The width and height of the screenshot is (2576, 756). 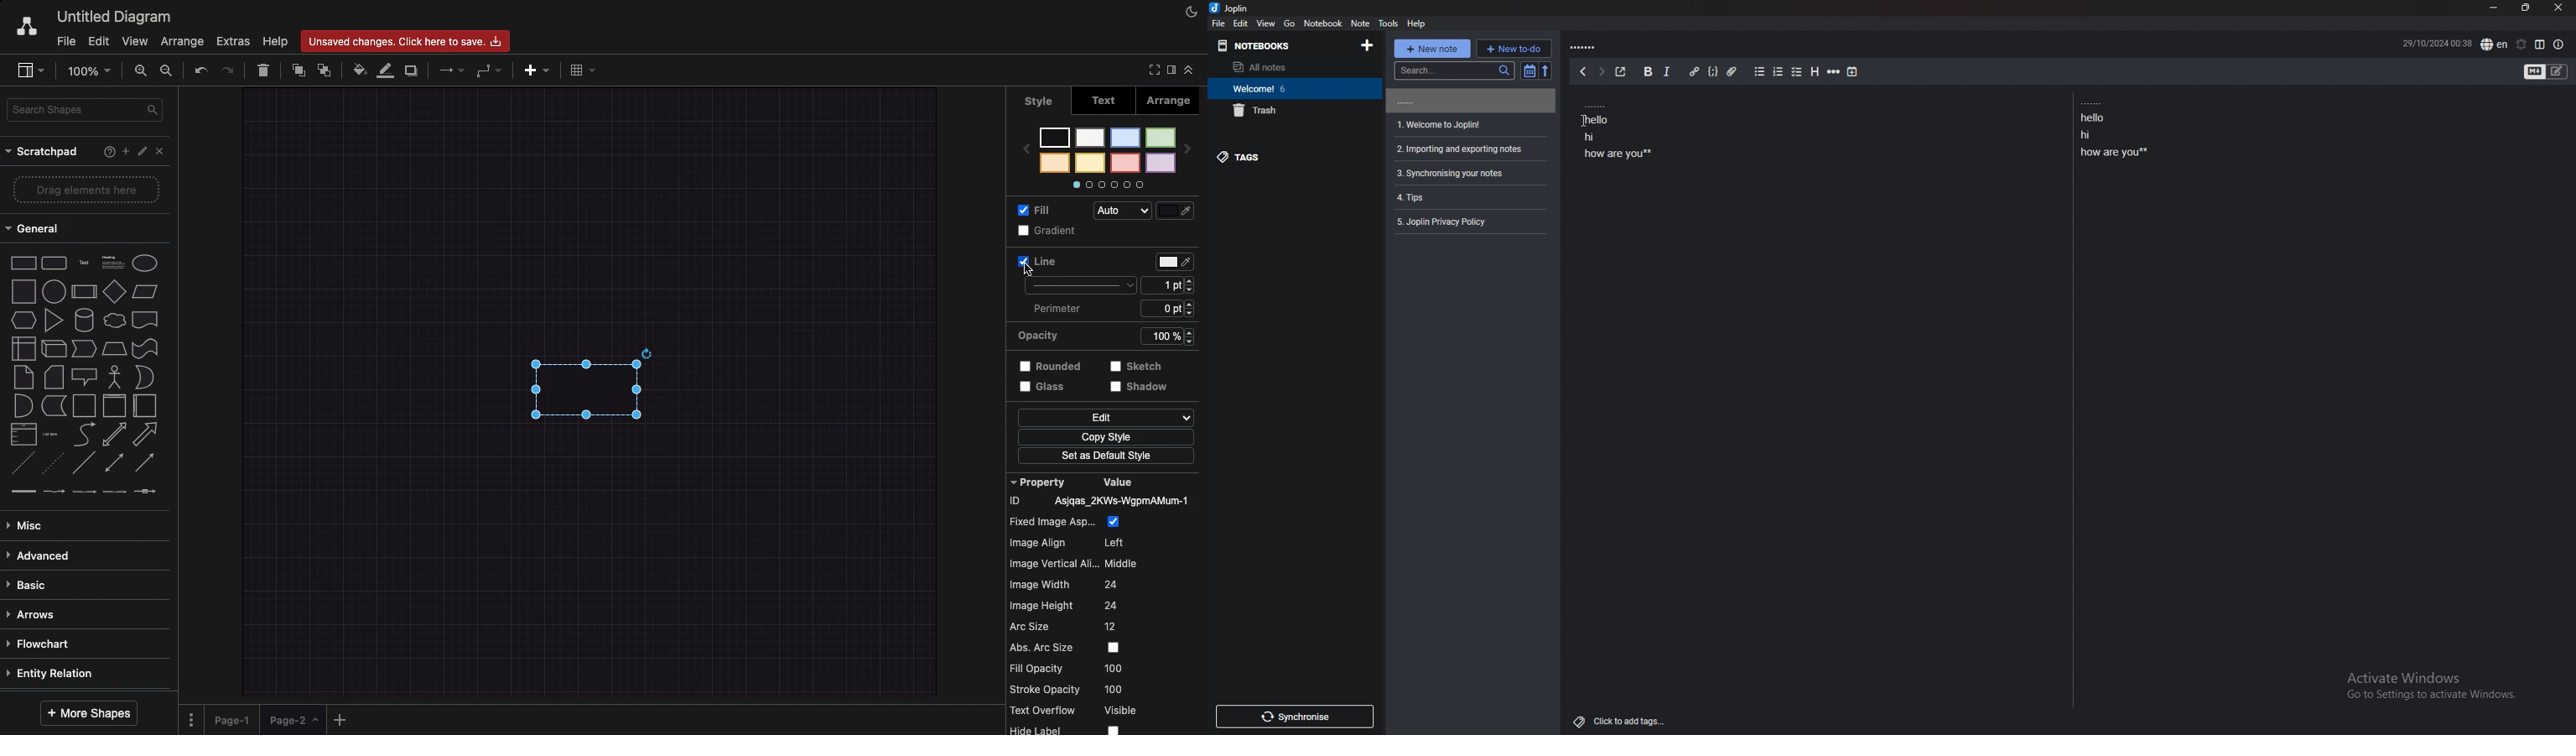 What do you see at coordinates (2558, 71) in the screenshot?
I see `toggle editors` at bounding box center [2558, 71].